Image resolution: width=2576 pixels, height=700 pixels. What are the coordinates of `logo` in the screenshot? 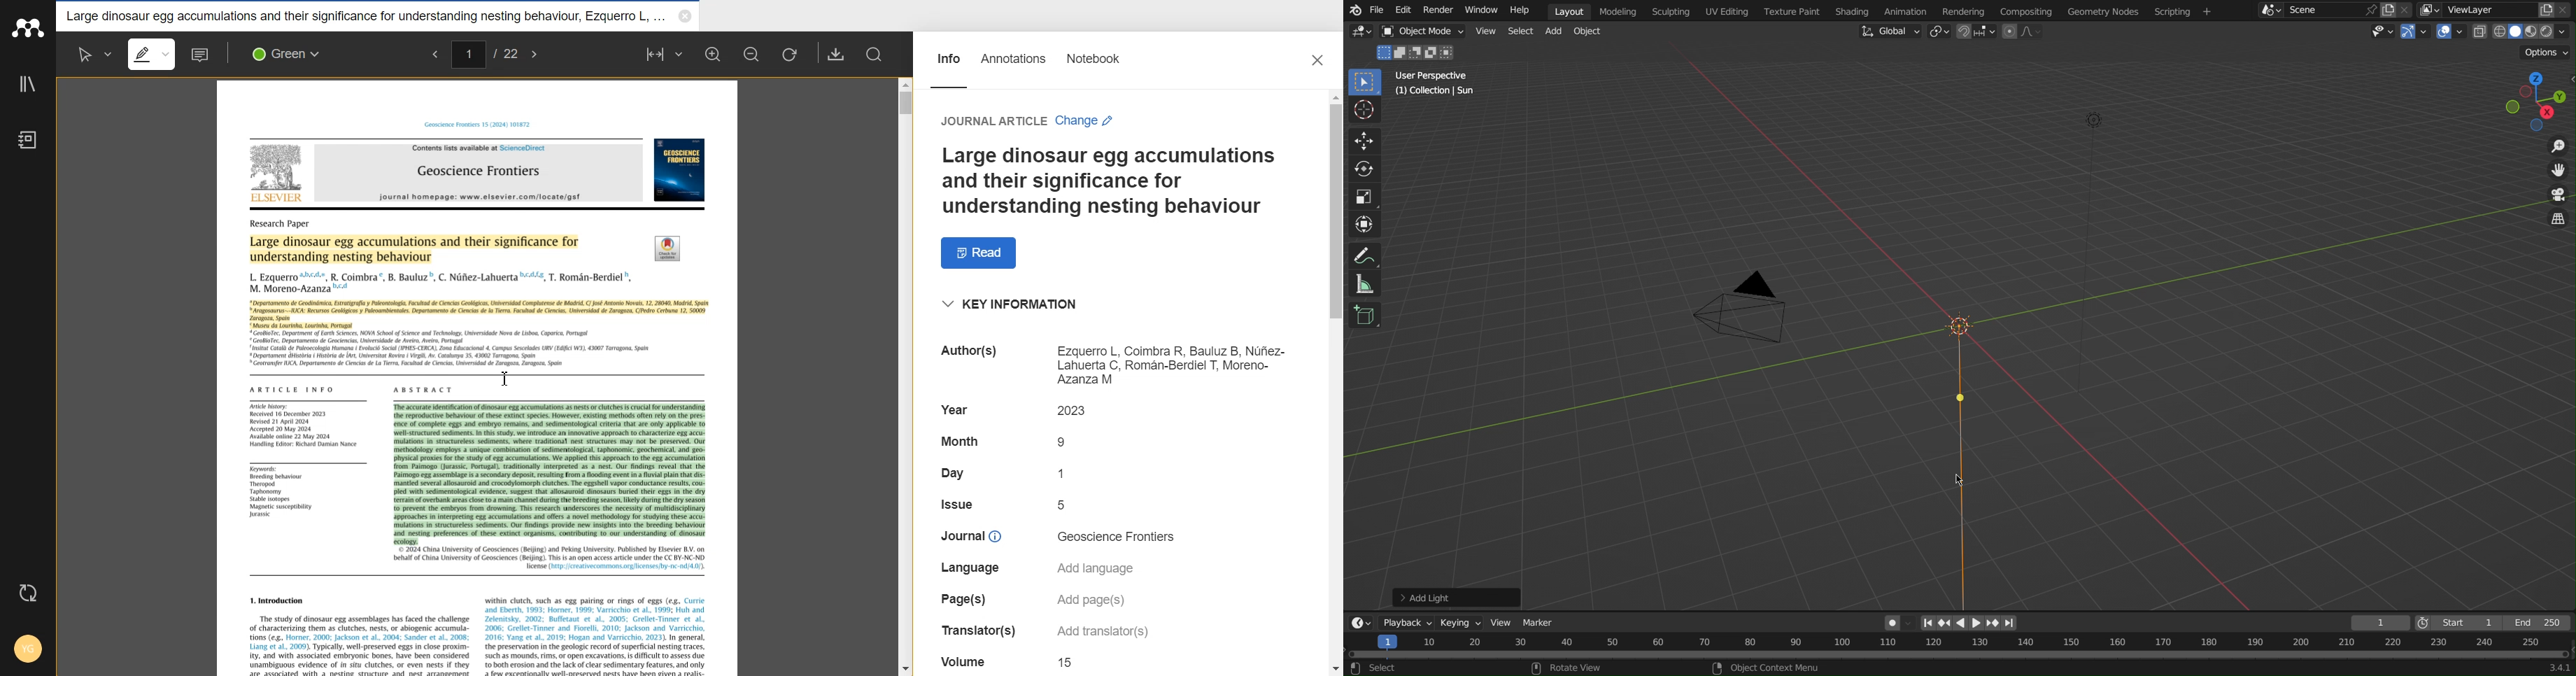 It's located at (669, 248).